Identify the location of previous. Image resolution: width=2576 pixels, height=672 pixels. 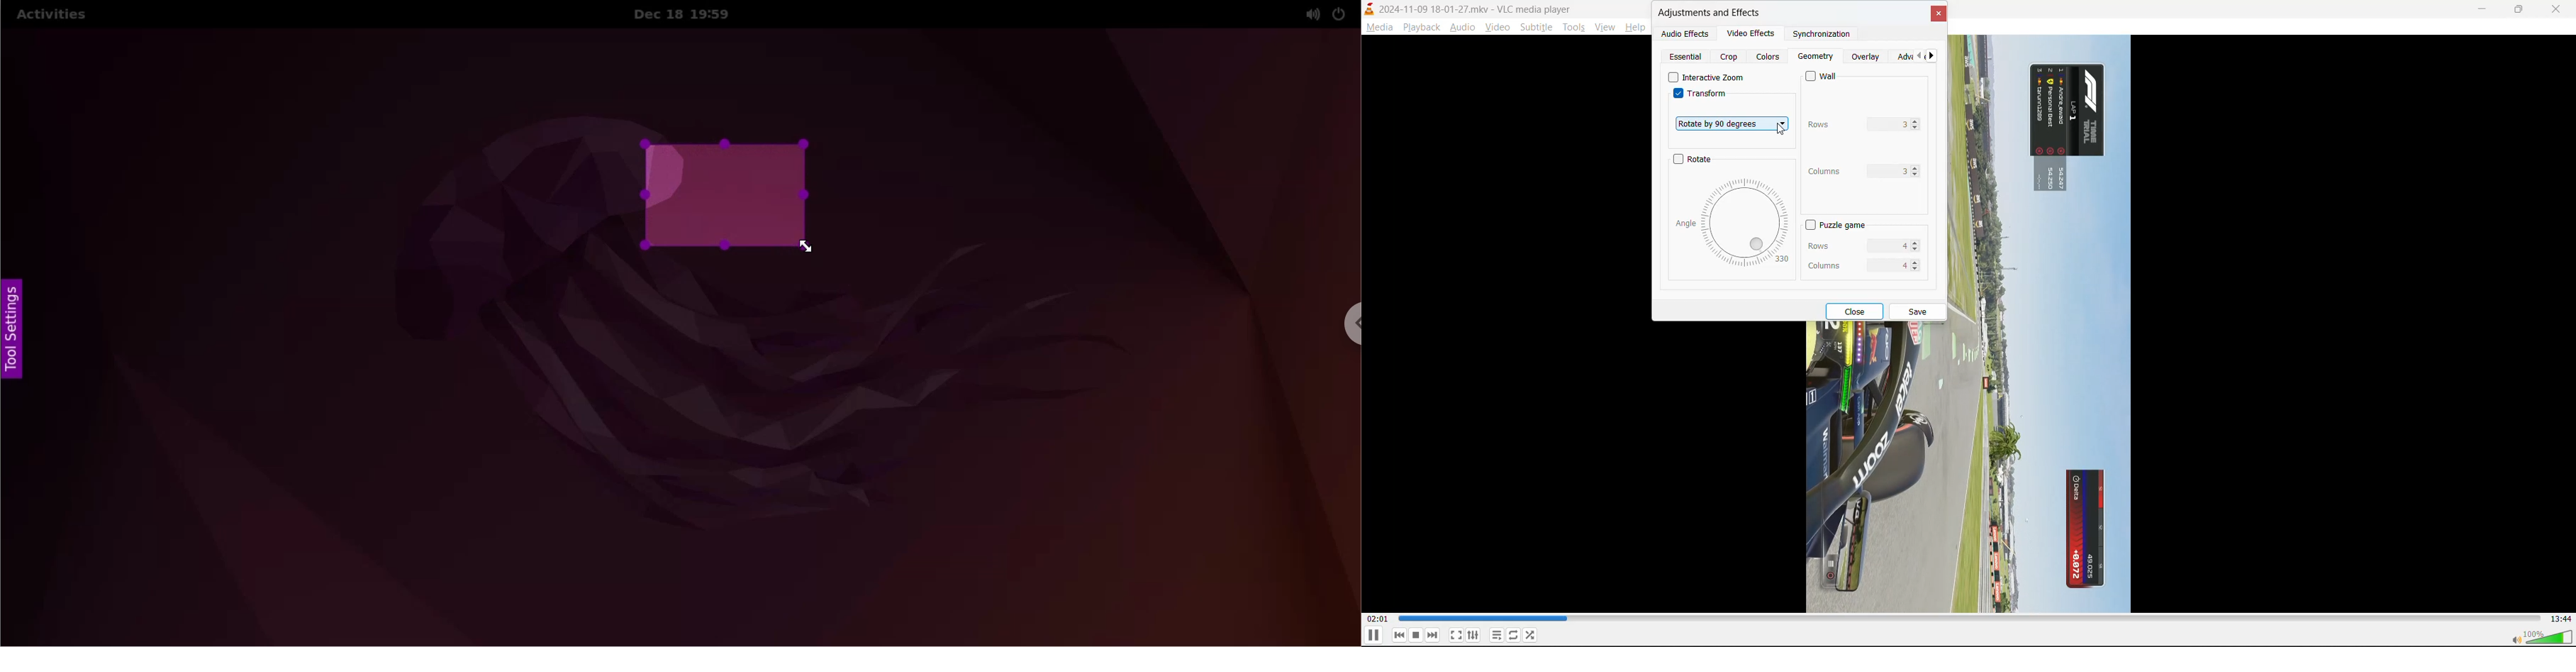
(1400, 635).